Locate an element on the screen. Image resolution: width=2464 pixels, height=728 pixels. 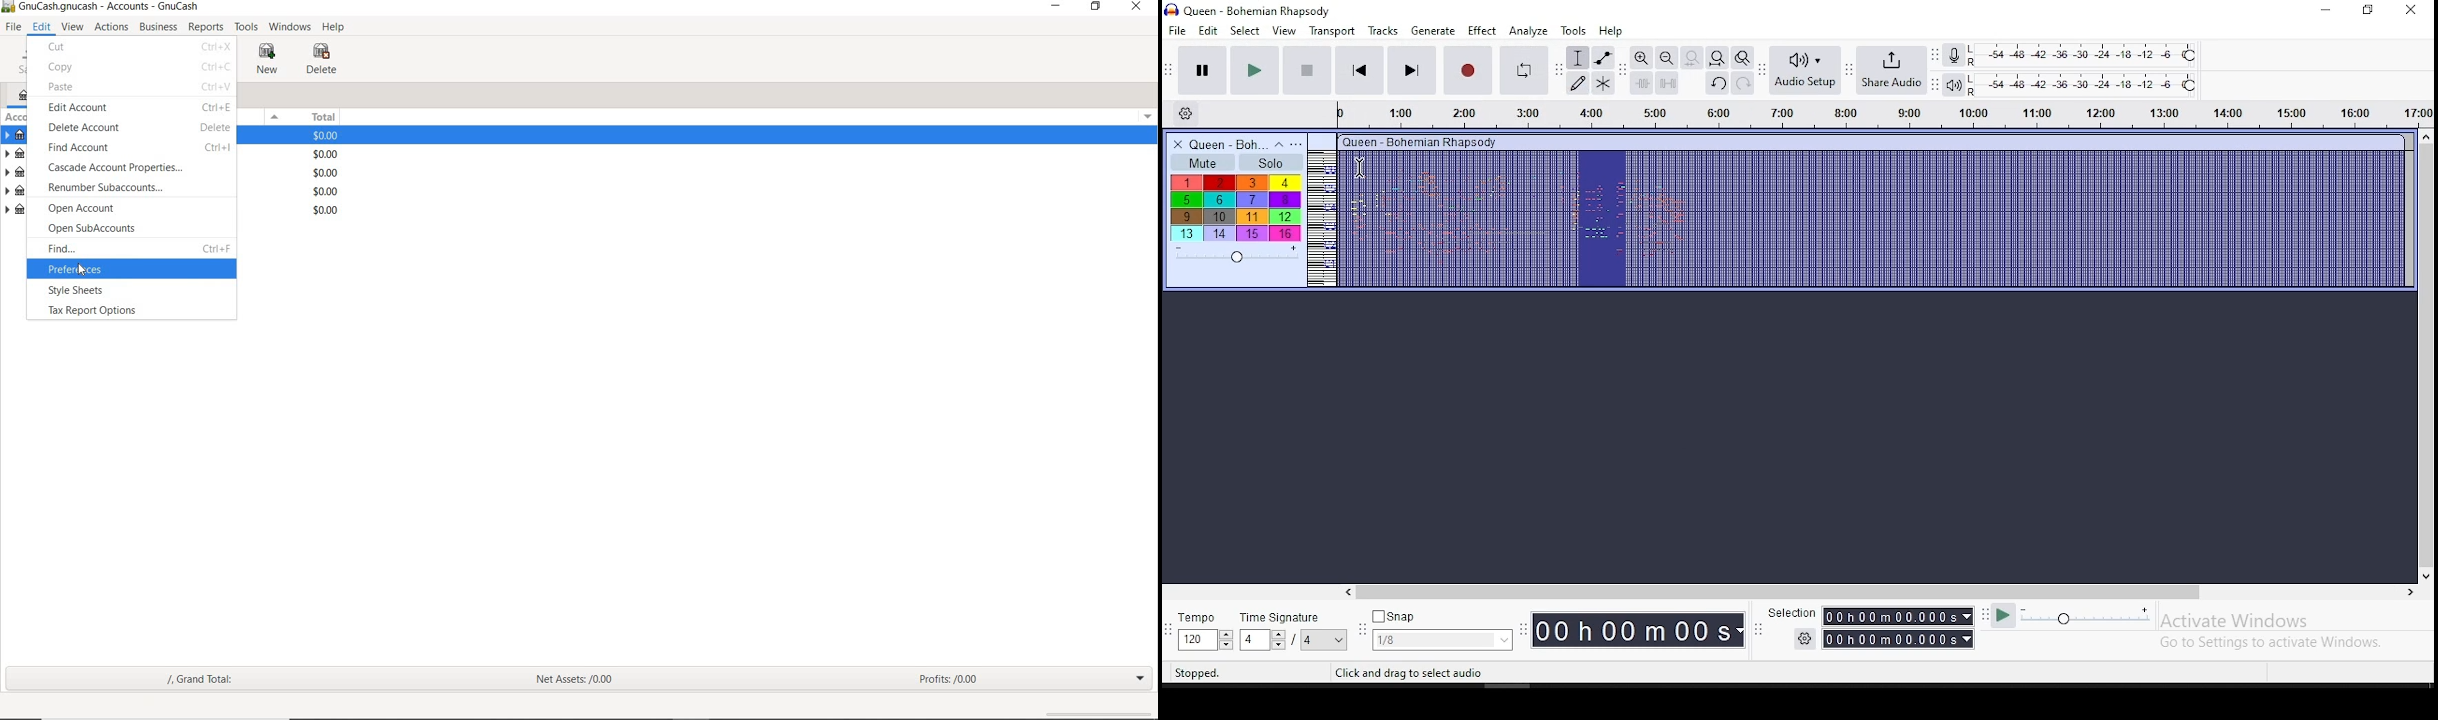
solo is located at coordinates (1271, 162).